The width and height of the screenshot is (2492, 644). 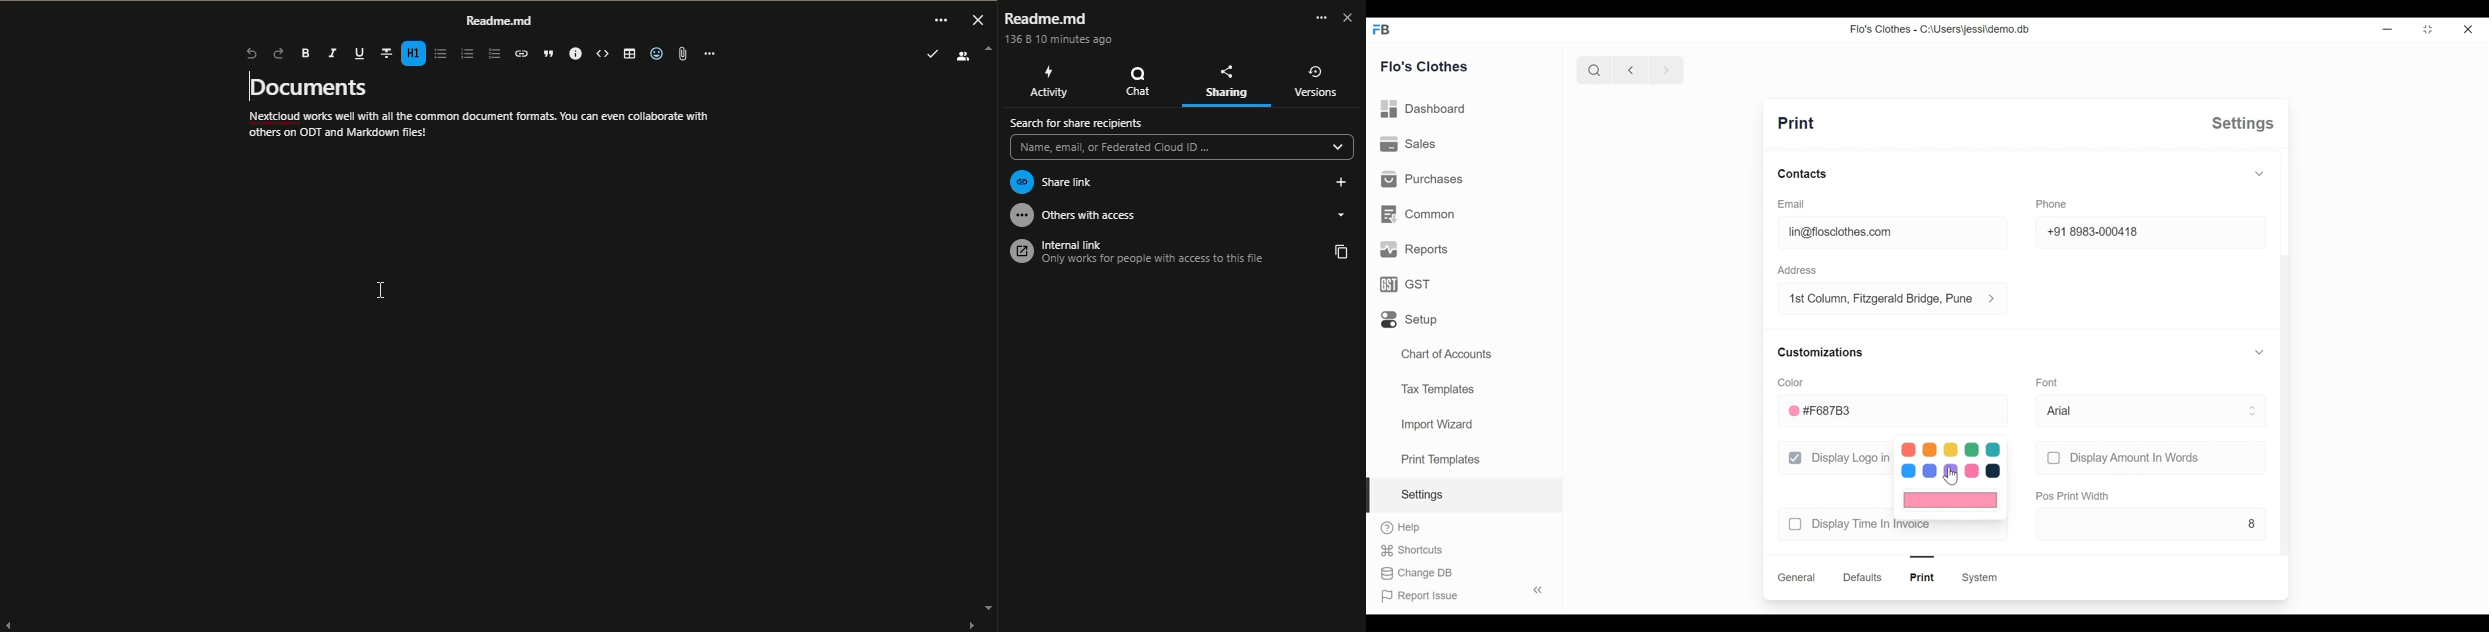 What do you see at coordinates (2151, 523) in the screenshot?
I see `8` at bounding box center [2151, 523].